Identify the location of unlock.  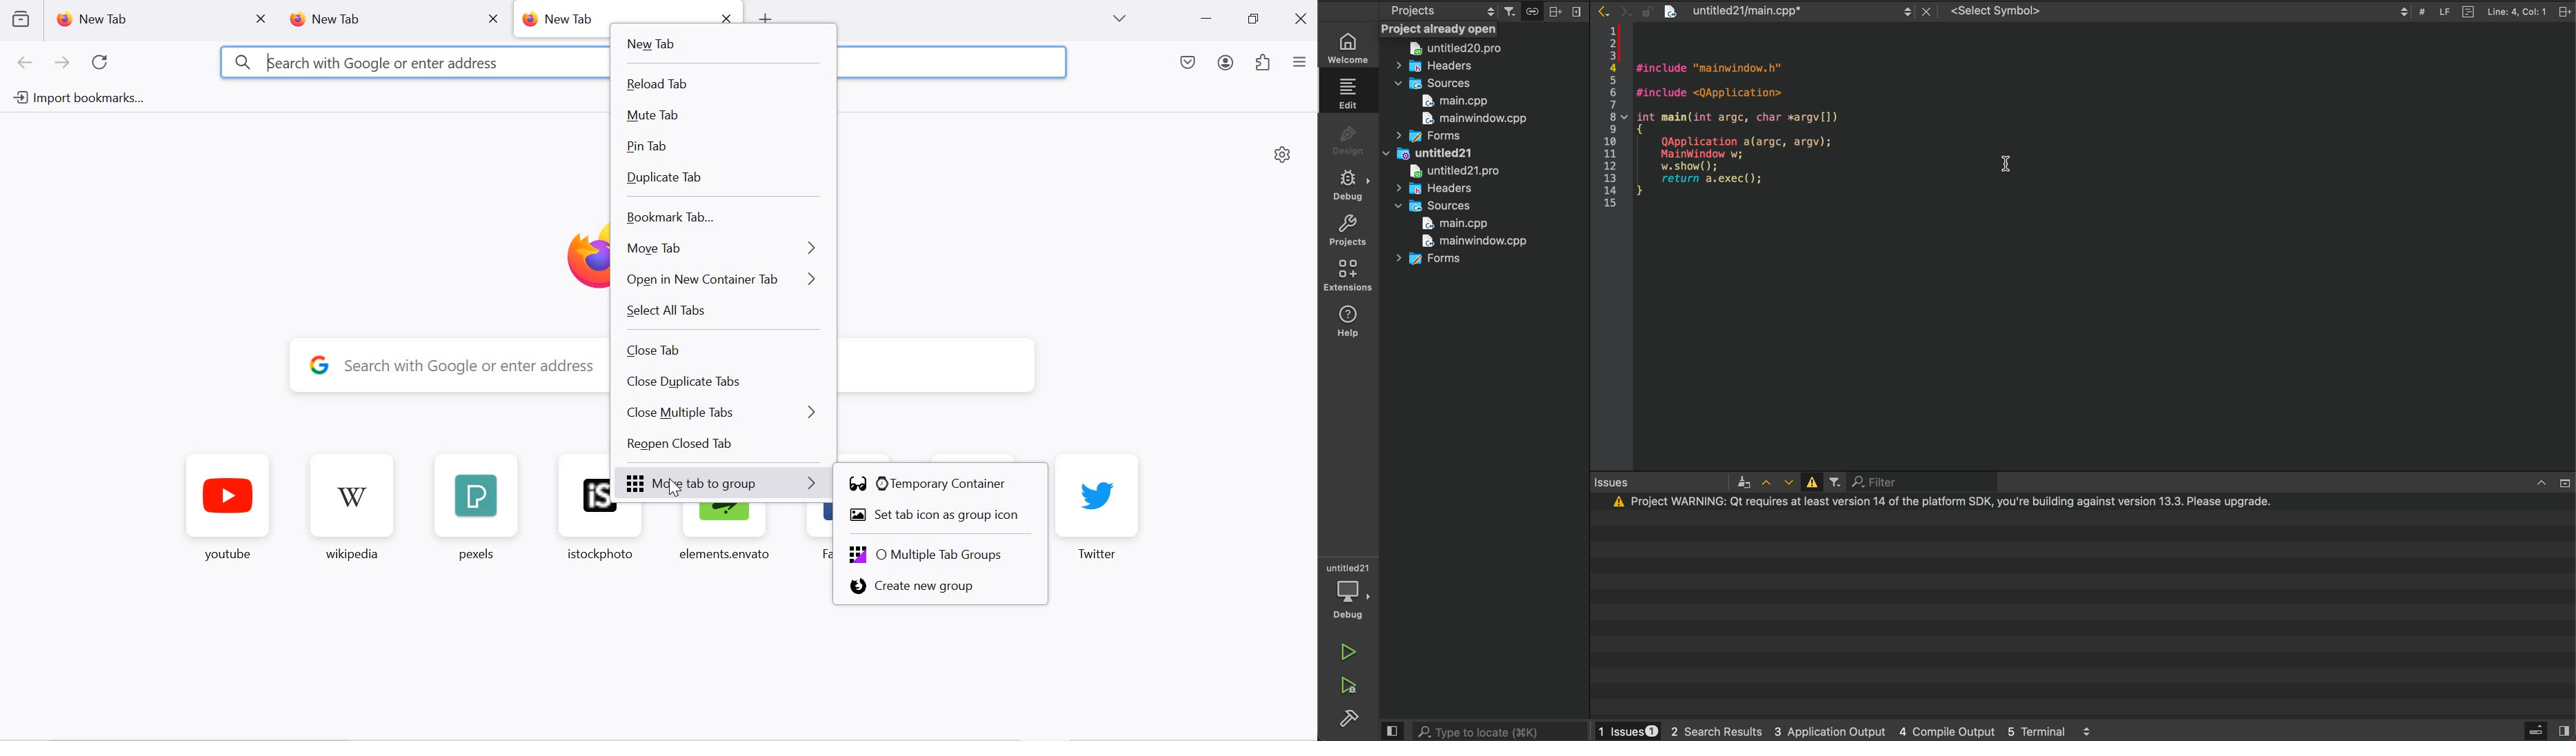
(1646, 10).